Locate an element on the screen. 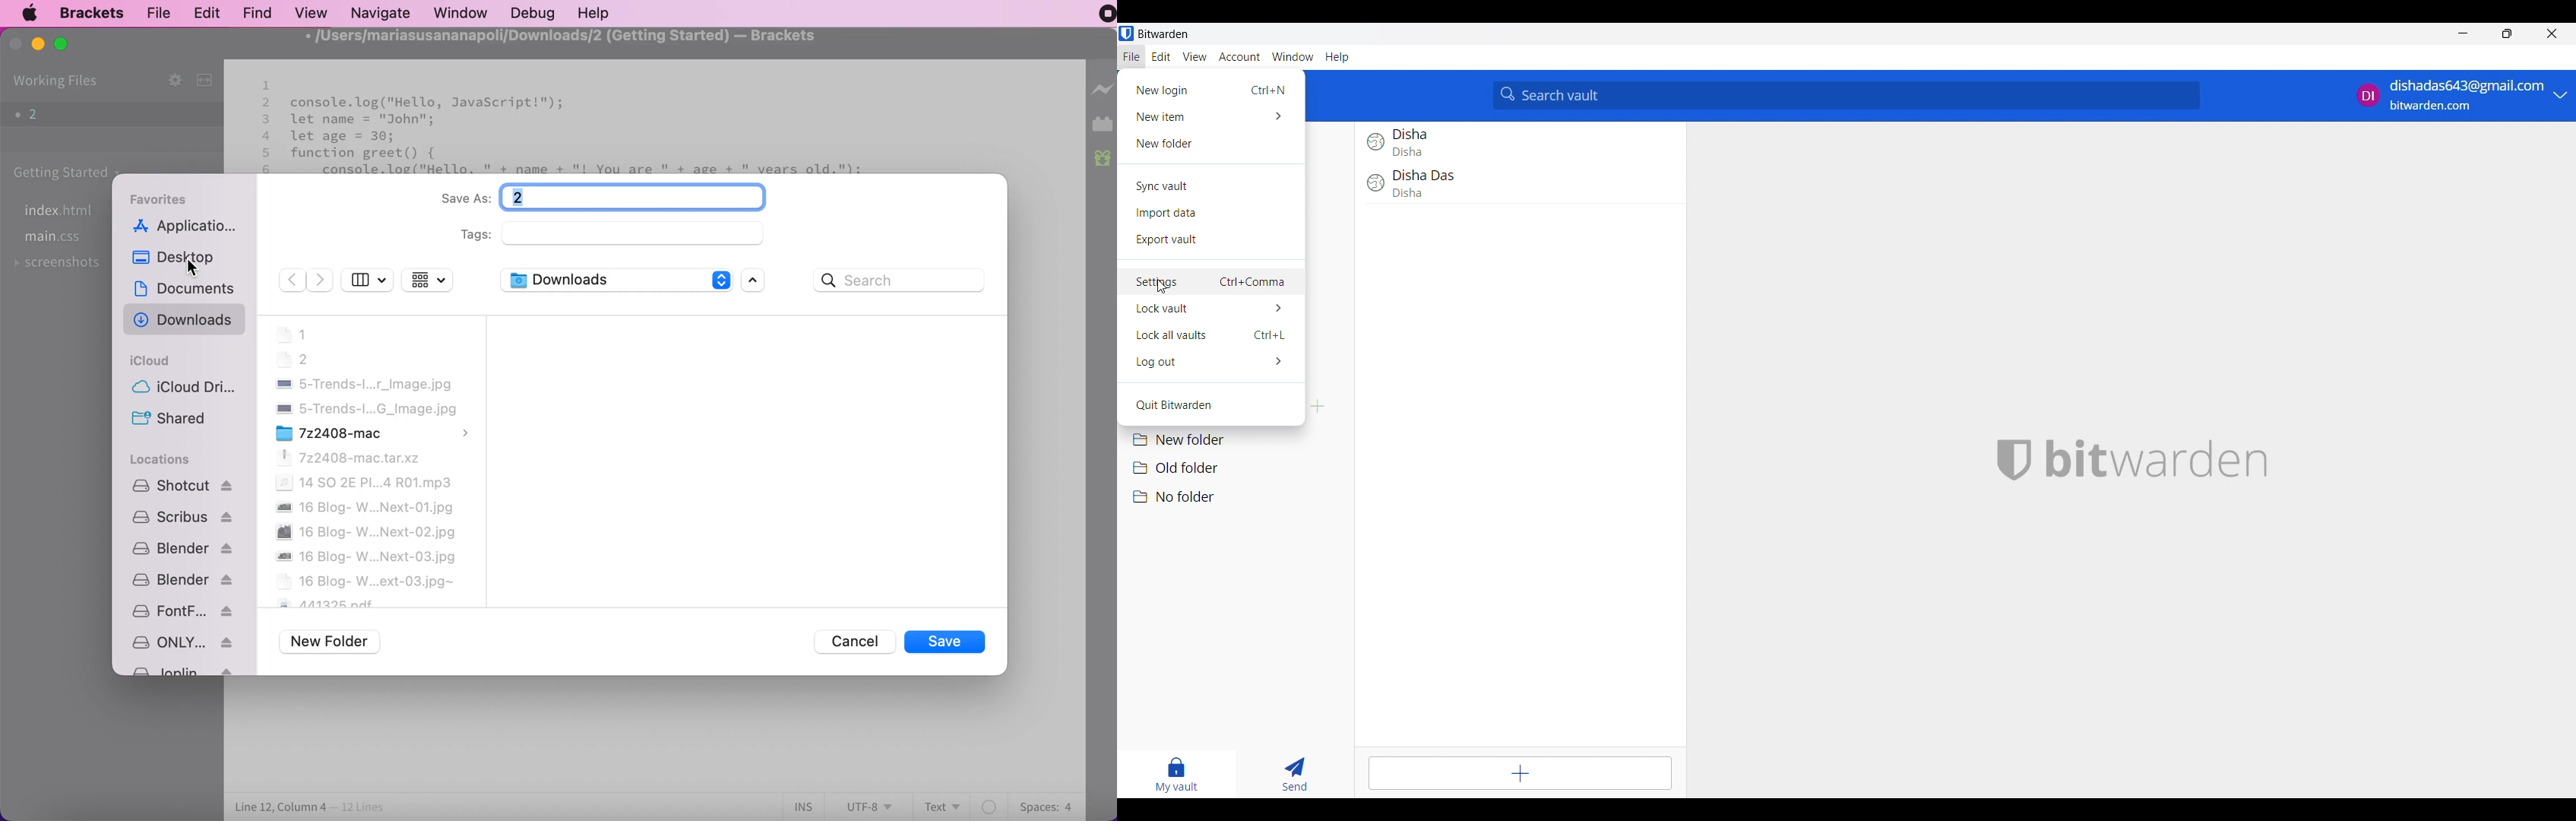  desktop is located at coordinates (174, 257).